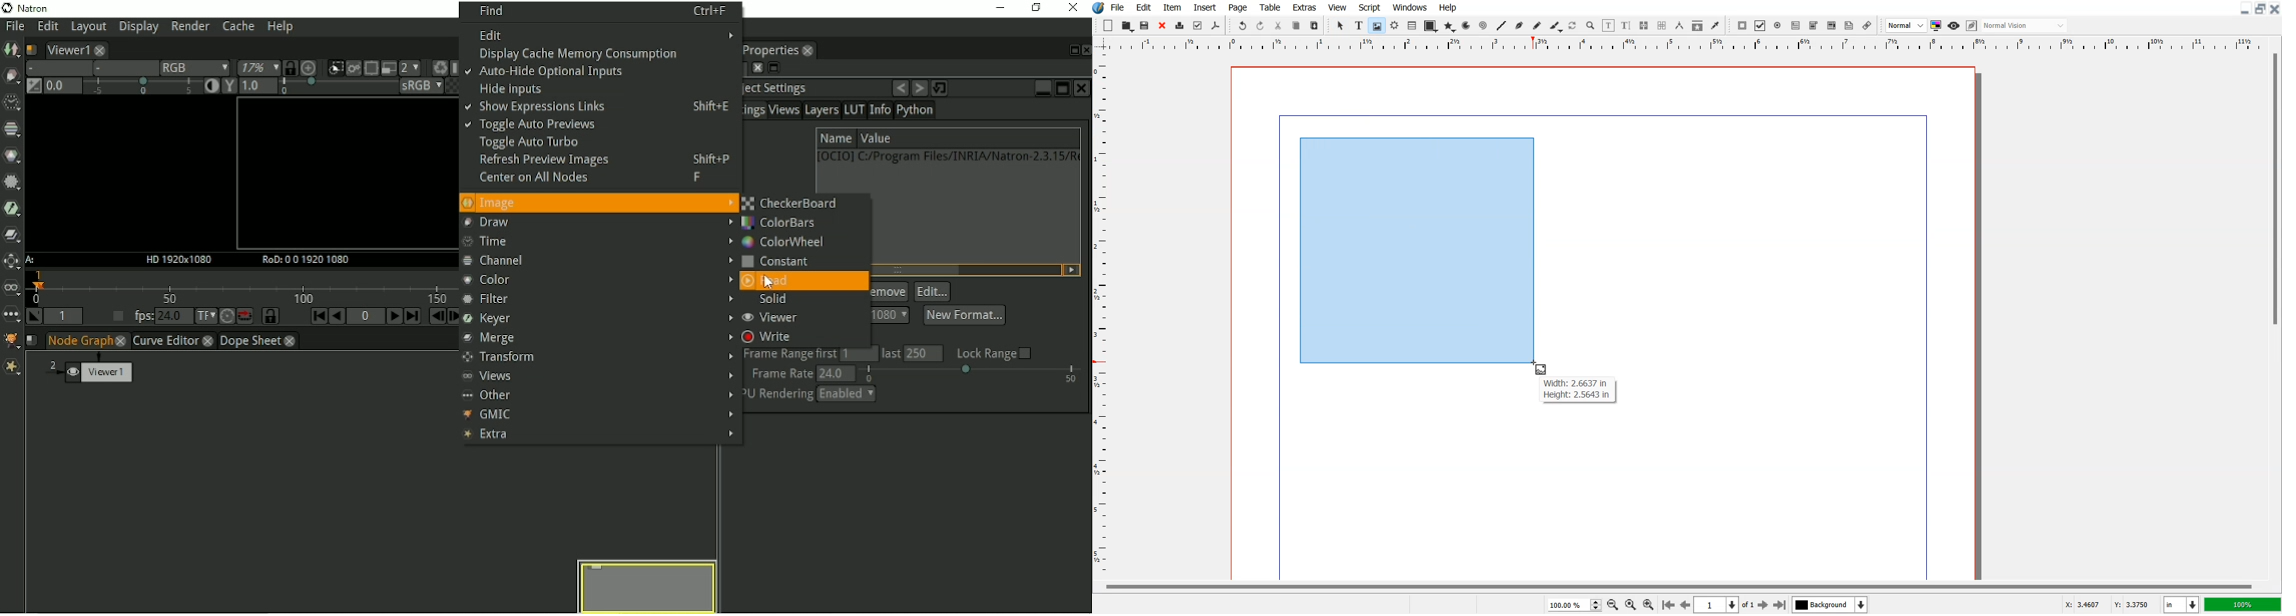 This screenshot has height=616, width=2296. Describe the element at coordinates (1279, 25) in the screenshot. I see `Cut` at that location.